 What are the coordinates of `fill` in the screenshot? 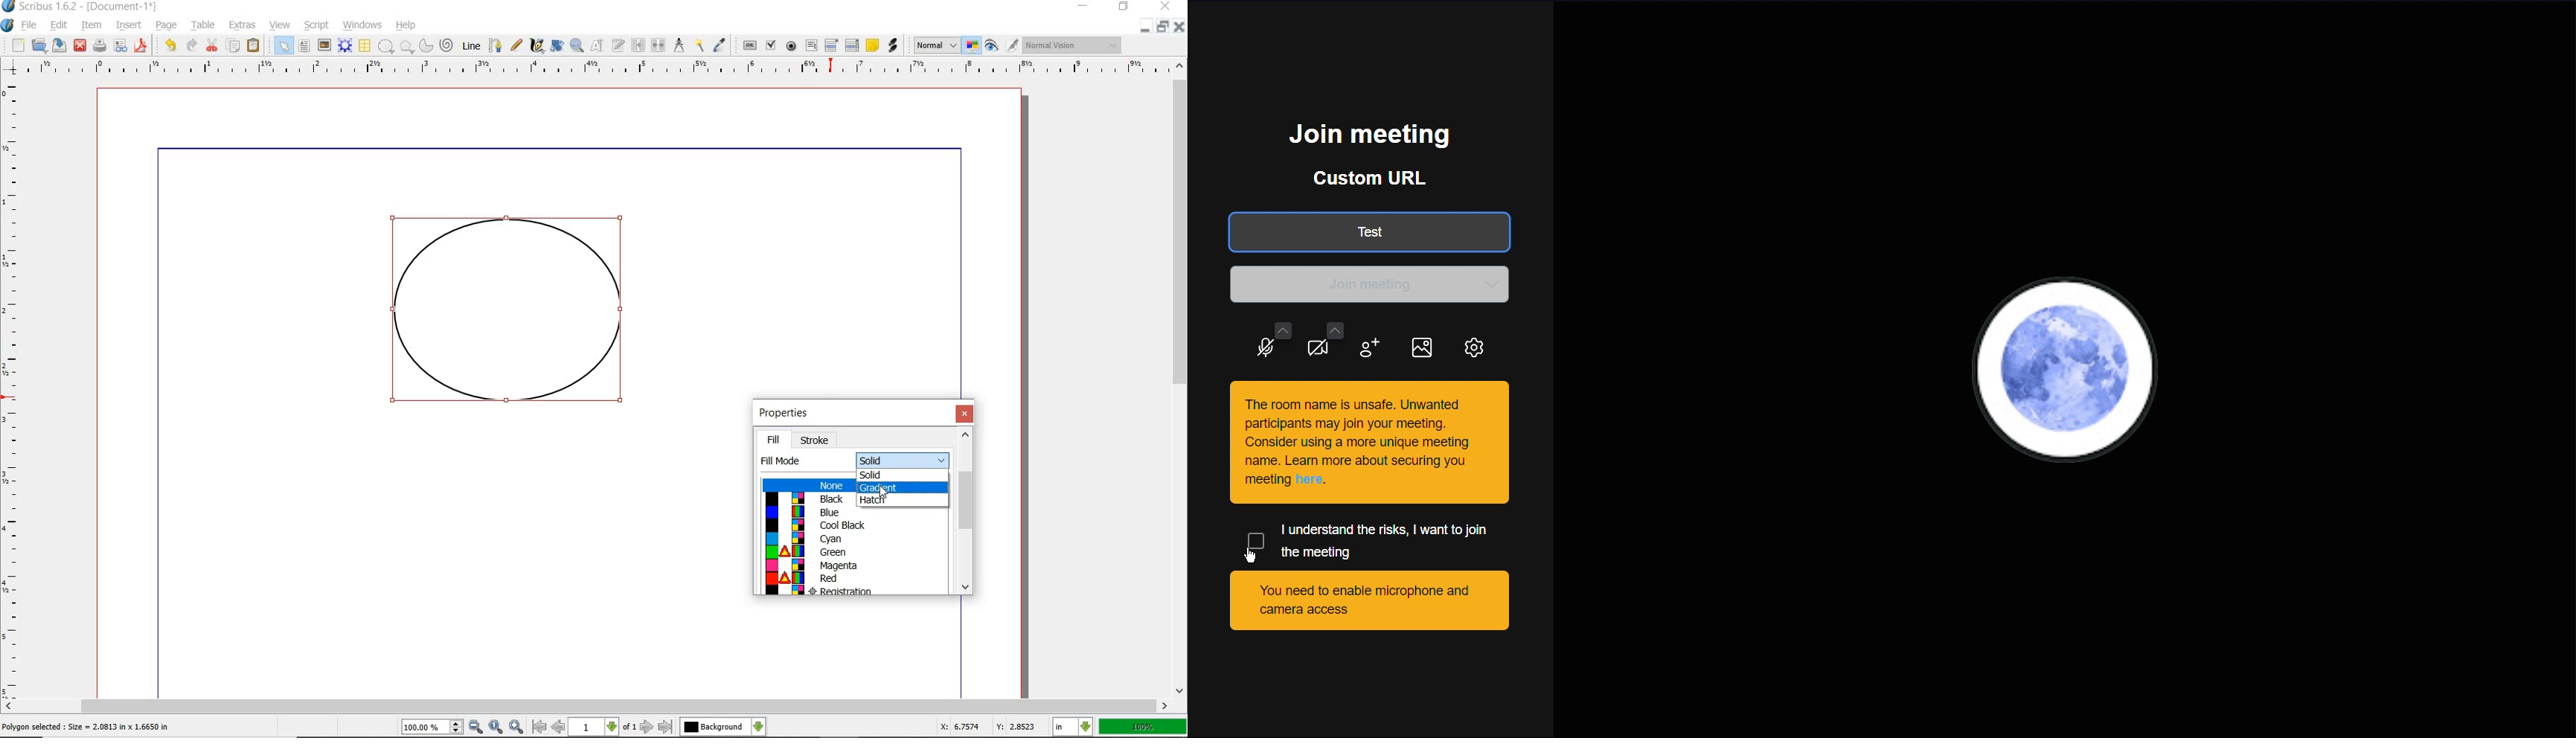 It's located at (773, 440).